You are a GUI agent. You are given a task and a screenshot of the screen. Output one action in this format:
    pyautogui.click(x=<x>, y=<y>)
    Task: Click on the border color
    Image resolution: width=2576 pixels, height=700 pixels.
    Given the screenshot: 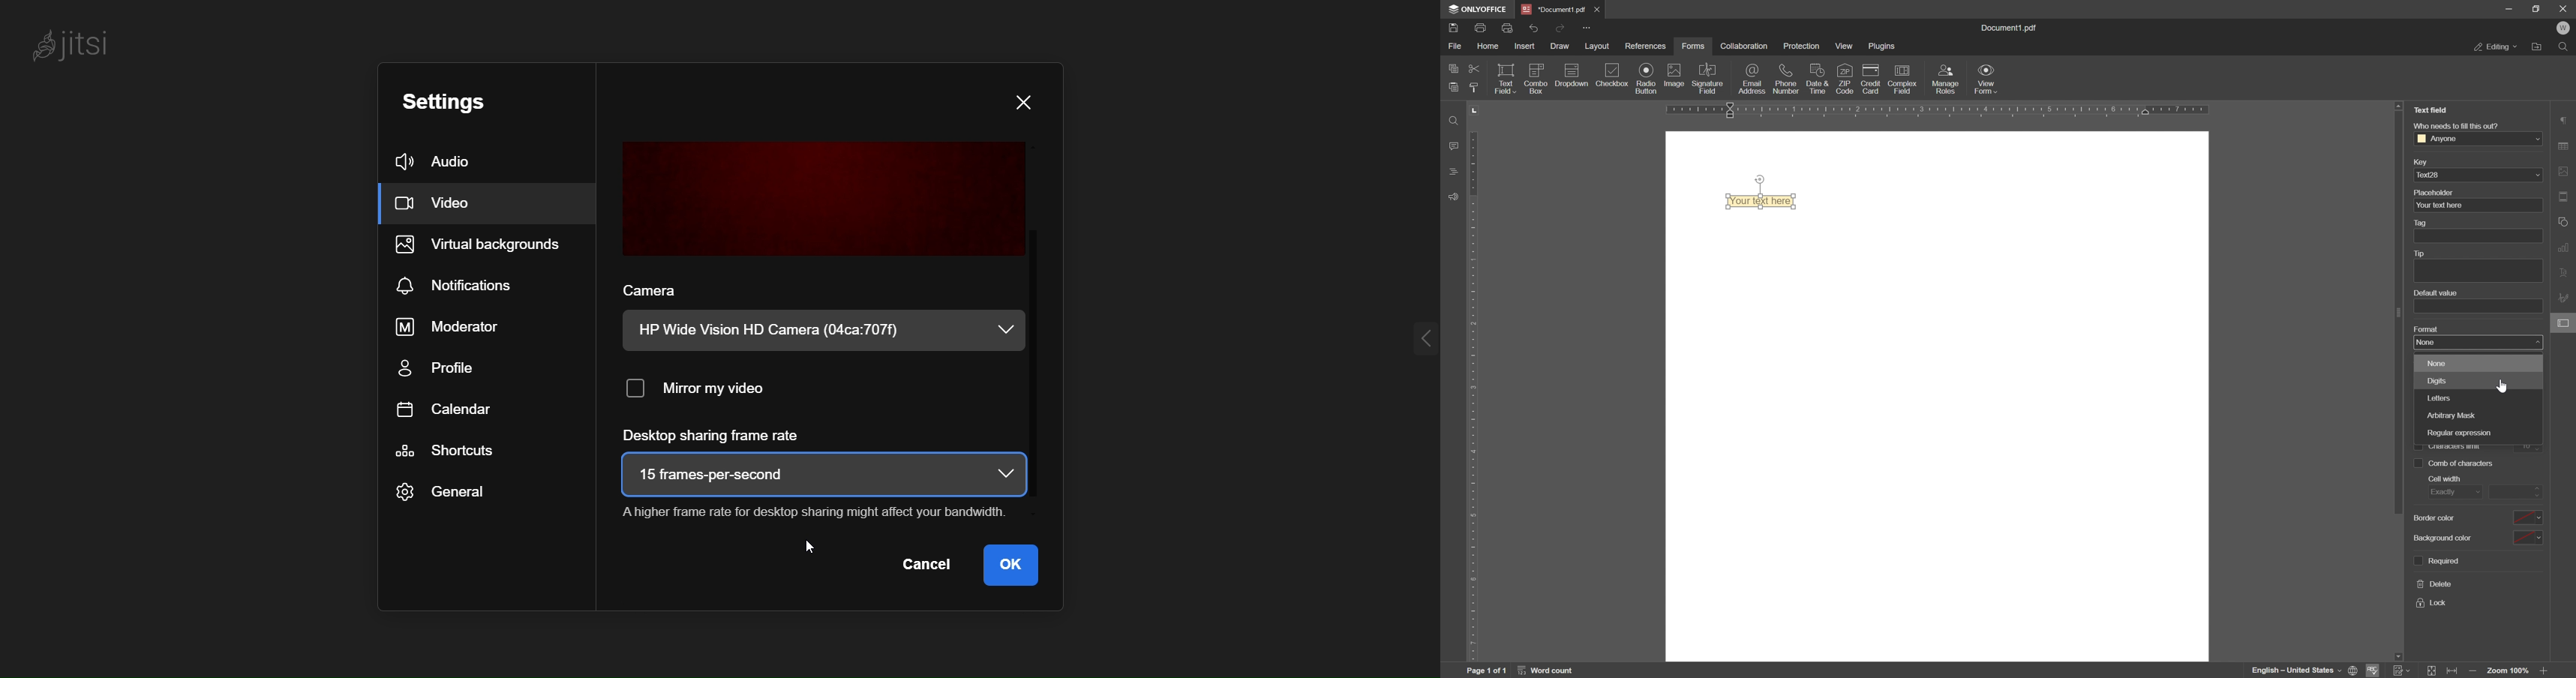 What is the action you would take?
    pyautogui.click(x=2436, y=519)
    